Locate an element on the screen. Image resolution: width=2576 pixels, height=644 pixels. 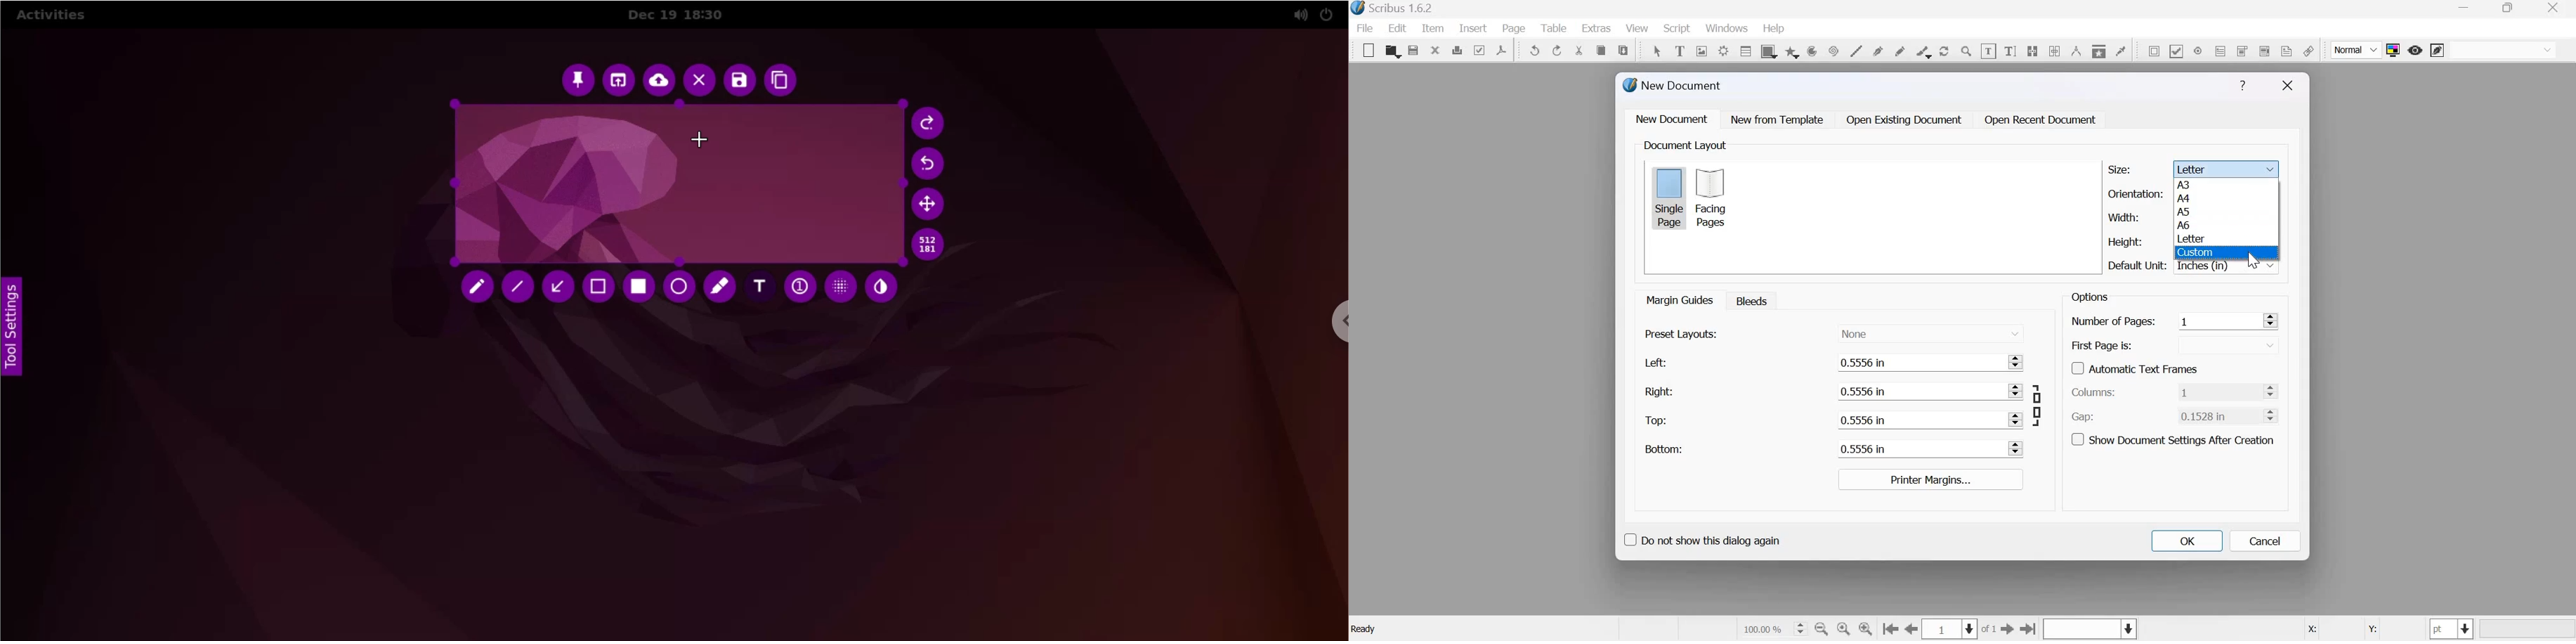
Increase and Decrease is located at coordinates (2017, 448).